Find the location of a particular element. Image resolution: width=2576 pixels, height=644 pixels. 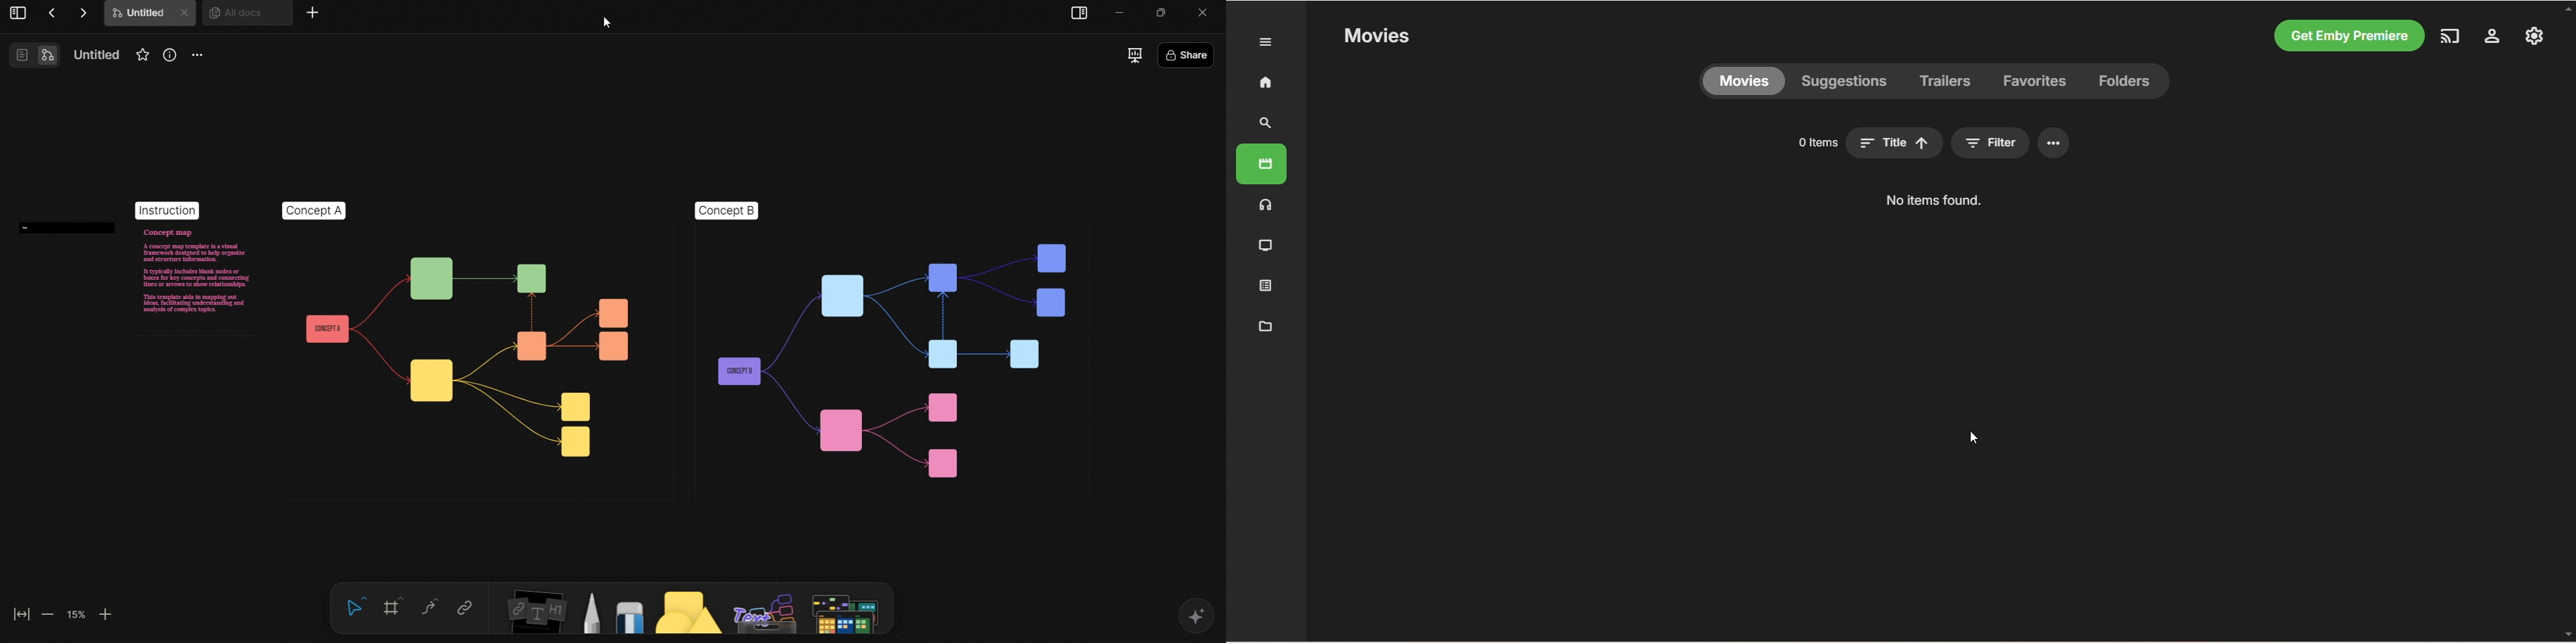

Minimize is located at coordinates (1165, 12).